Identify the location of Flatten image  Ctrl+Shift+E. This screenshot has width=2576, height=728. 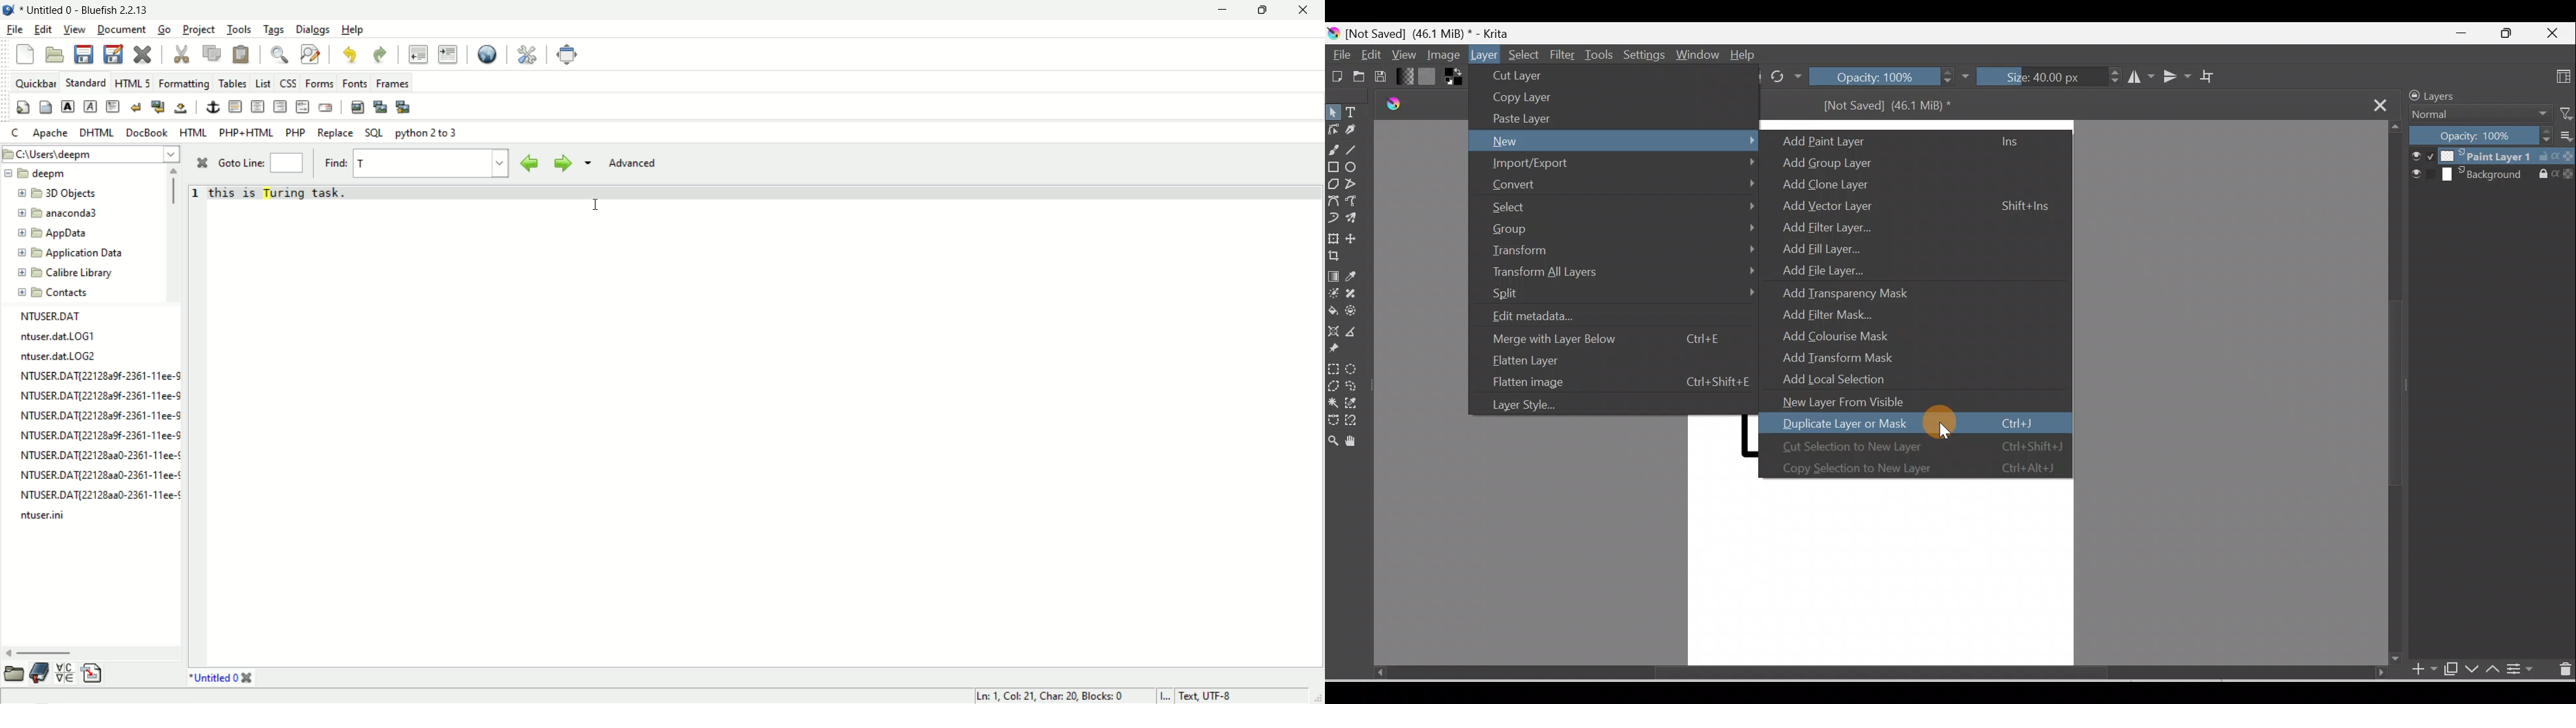
(1618, 382).